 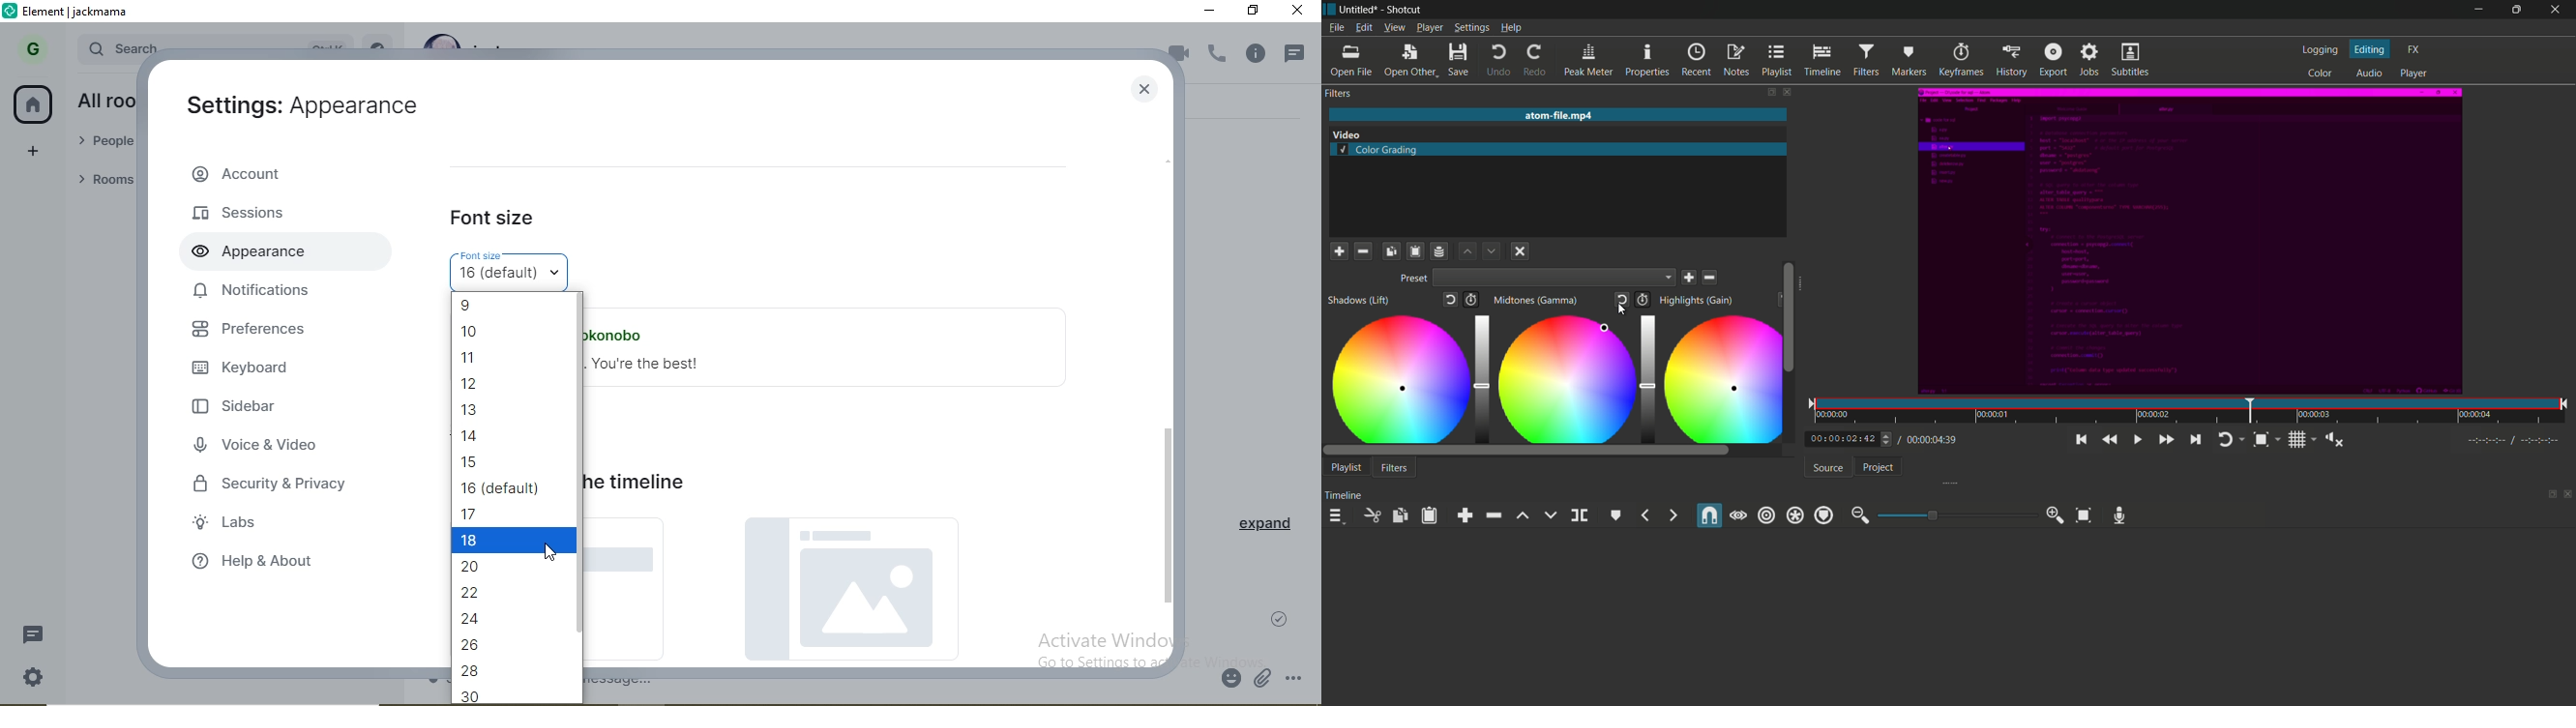 What do you see at coordinates (498, 408) in the screenshot?
I see `| 13` at bounding box center [498, 408].